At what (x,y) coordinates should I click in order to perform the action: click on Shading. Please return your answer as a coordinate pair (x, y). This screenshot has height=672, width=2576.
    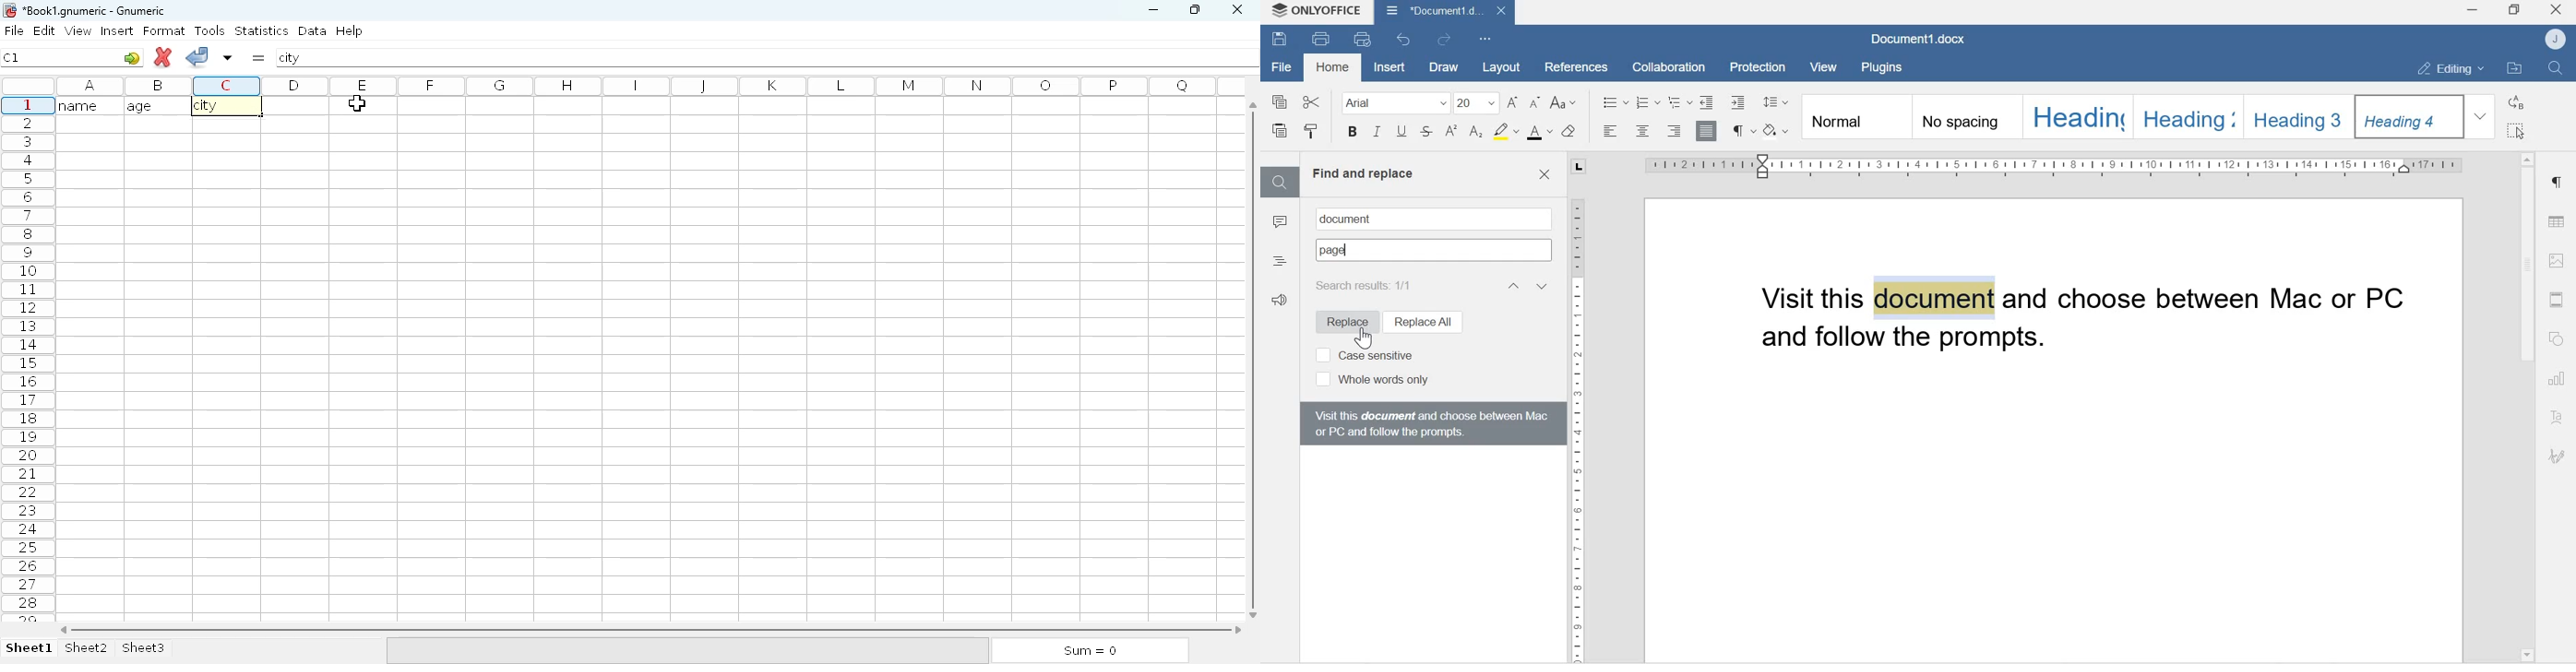
    Looking at the image, I should click on (1778, 129).